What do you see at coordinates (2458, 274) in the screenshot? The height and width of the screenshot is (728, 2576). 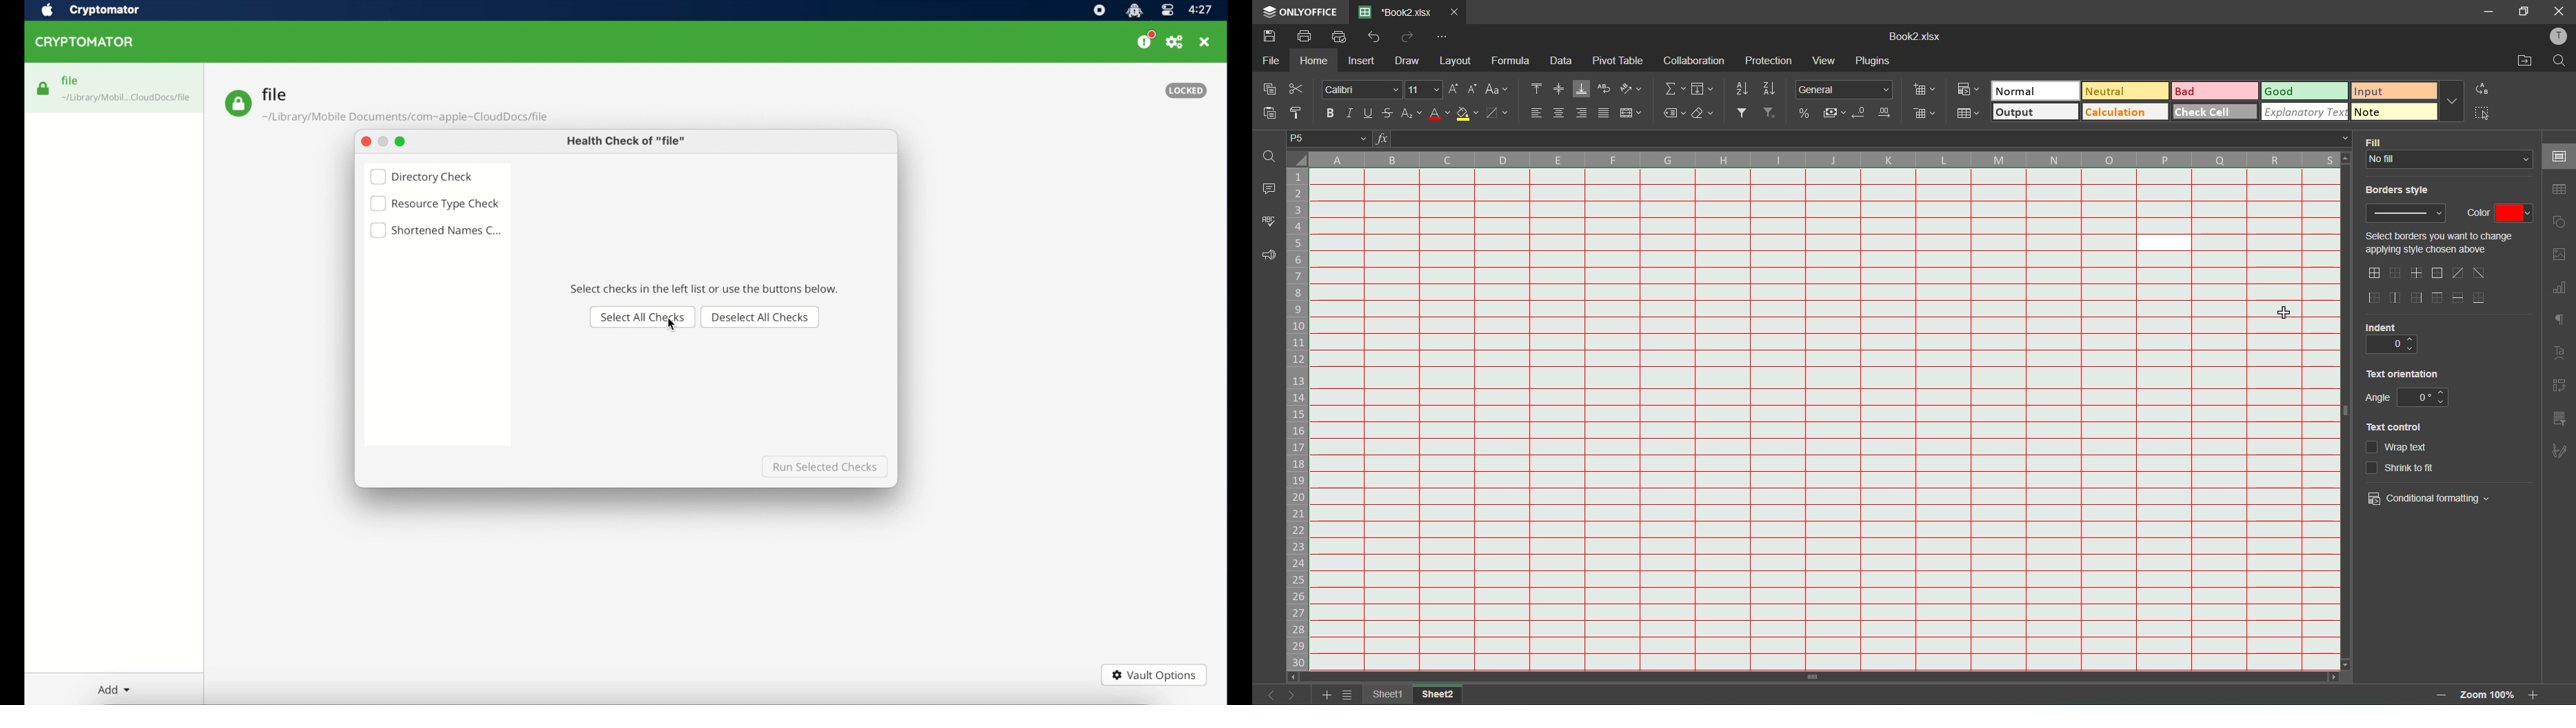 I see `set diagonal up border` at bounding box center [2458, 274].